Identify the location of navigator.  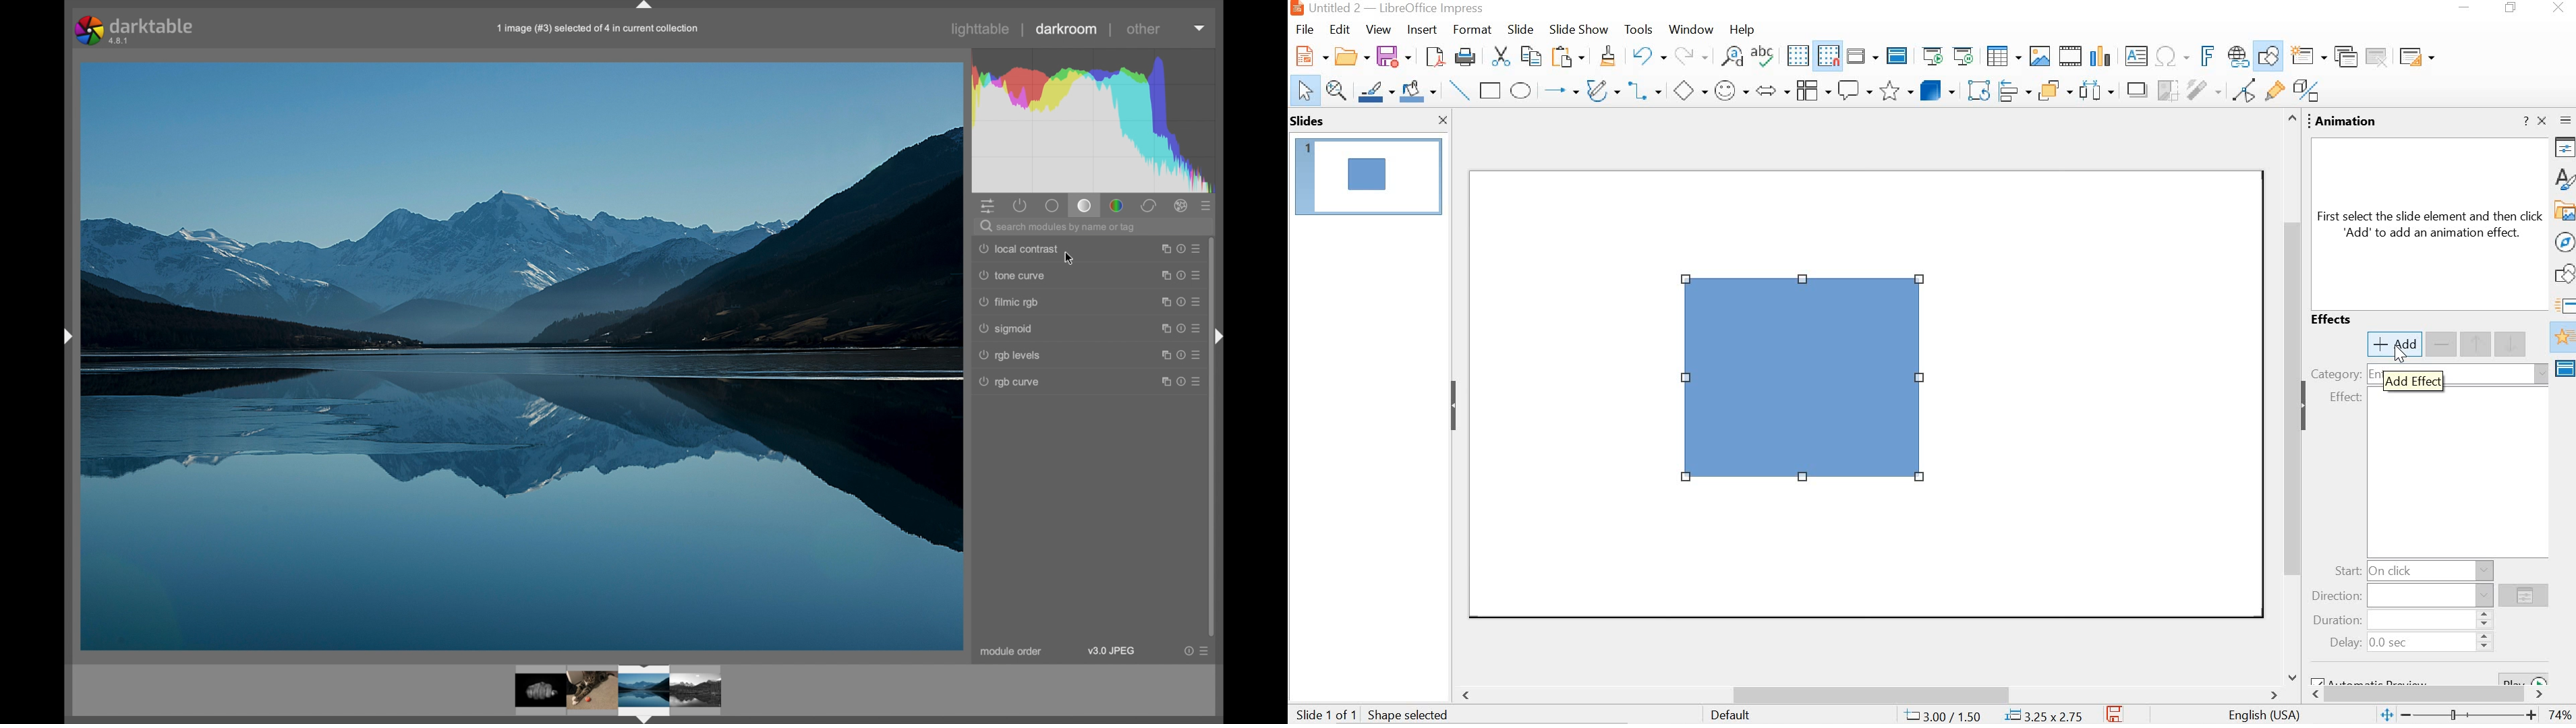
(2565, 240).